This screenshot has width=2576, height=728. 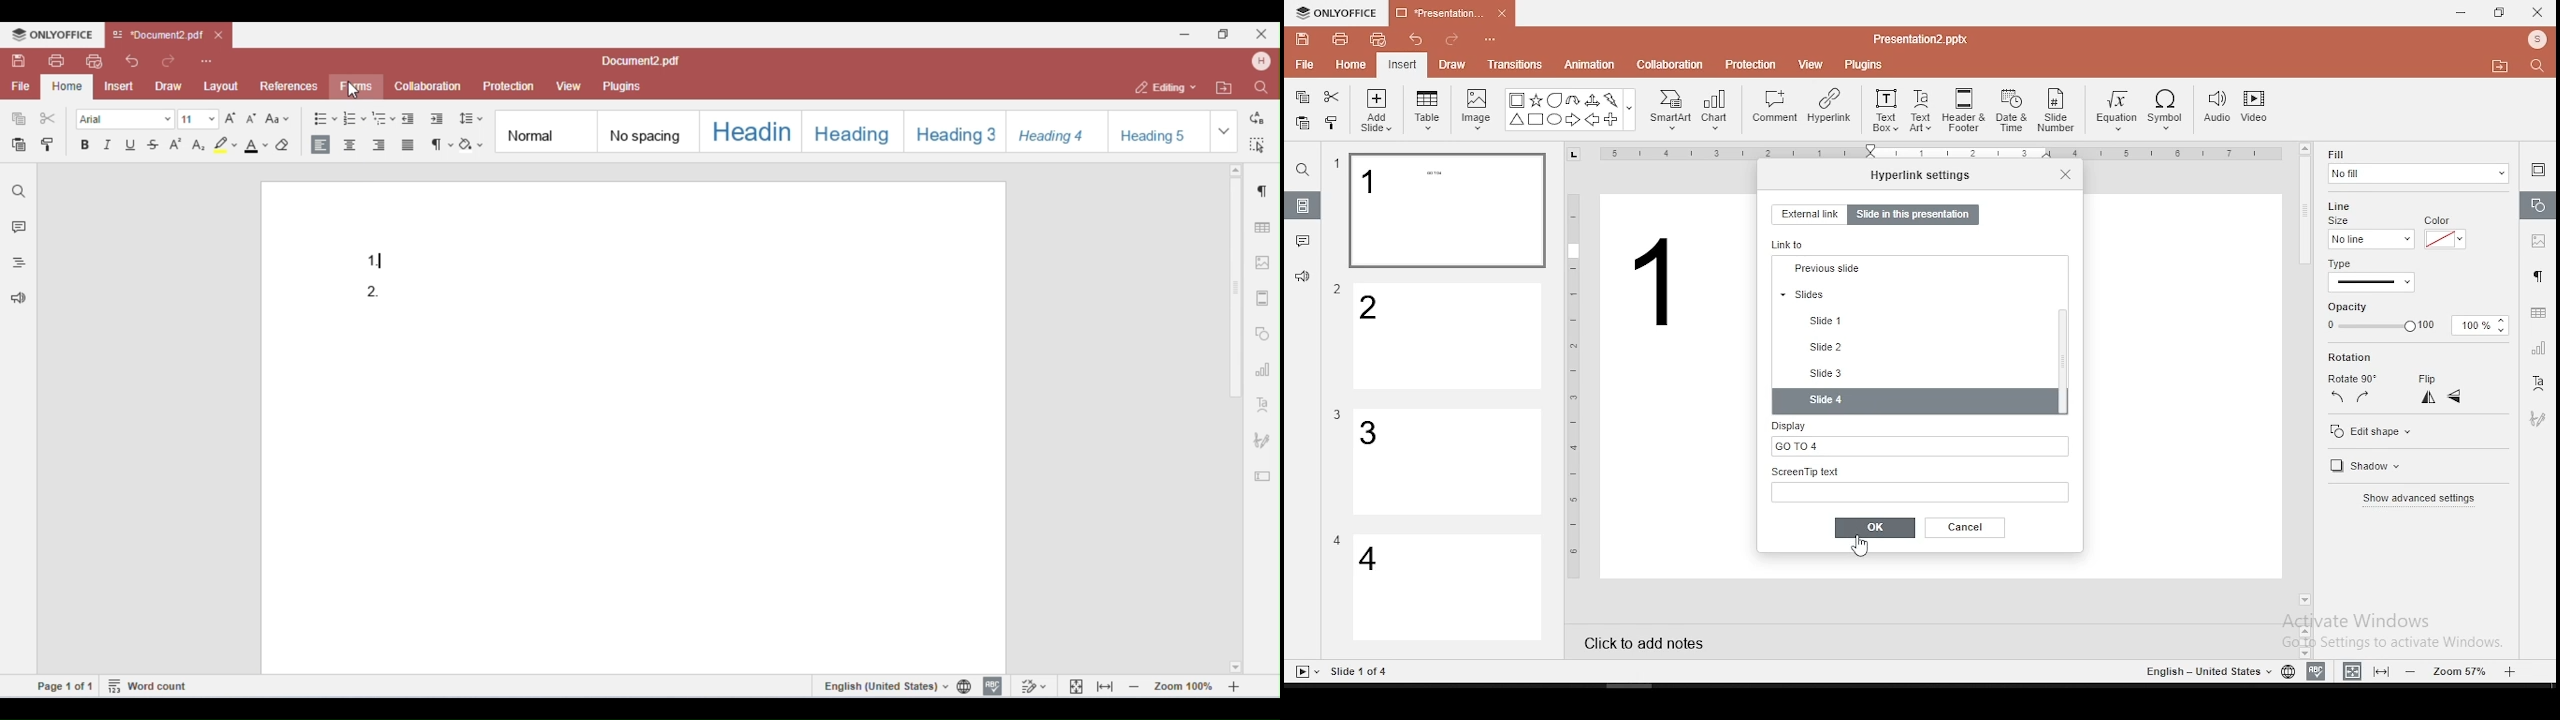 I want to click on Bubble, so click(x=1554, y=100).